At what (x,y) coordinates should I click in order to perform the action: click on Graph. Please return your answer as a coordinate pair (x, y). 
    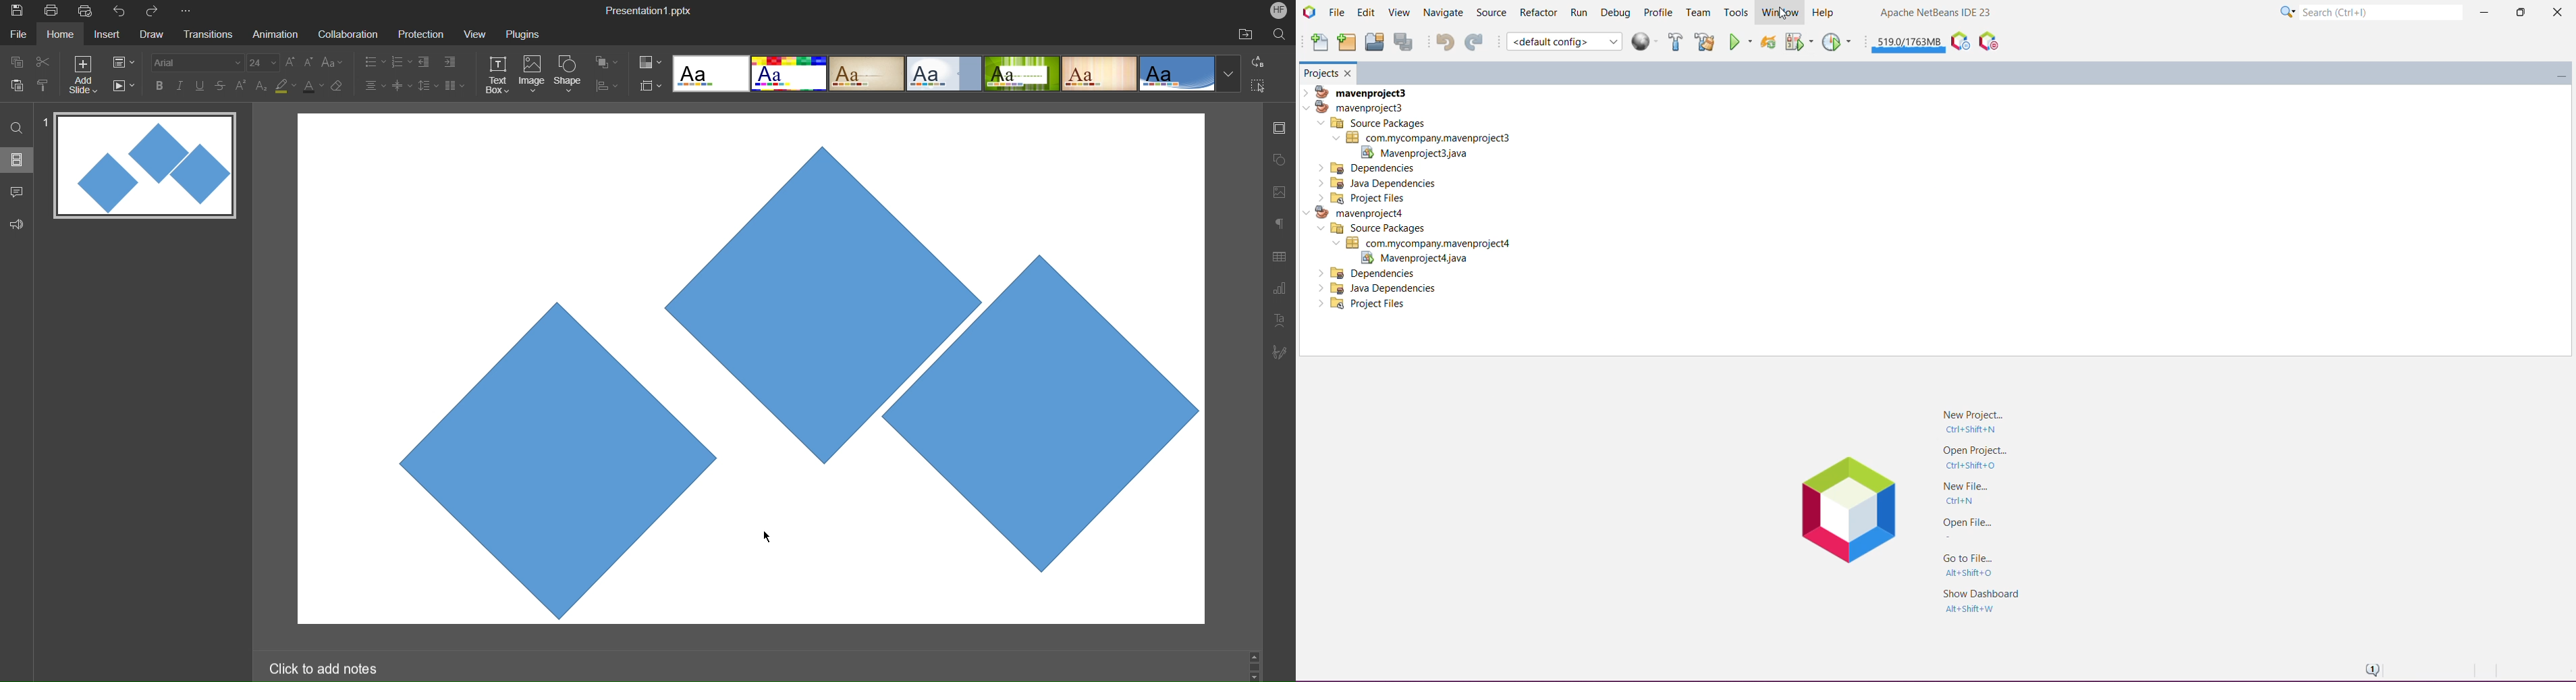
    Looking at the image, I should click on (1279, 290).